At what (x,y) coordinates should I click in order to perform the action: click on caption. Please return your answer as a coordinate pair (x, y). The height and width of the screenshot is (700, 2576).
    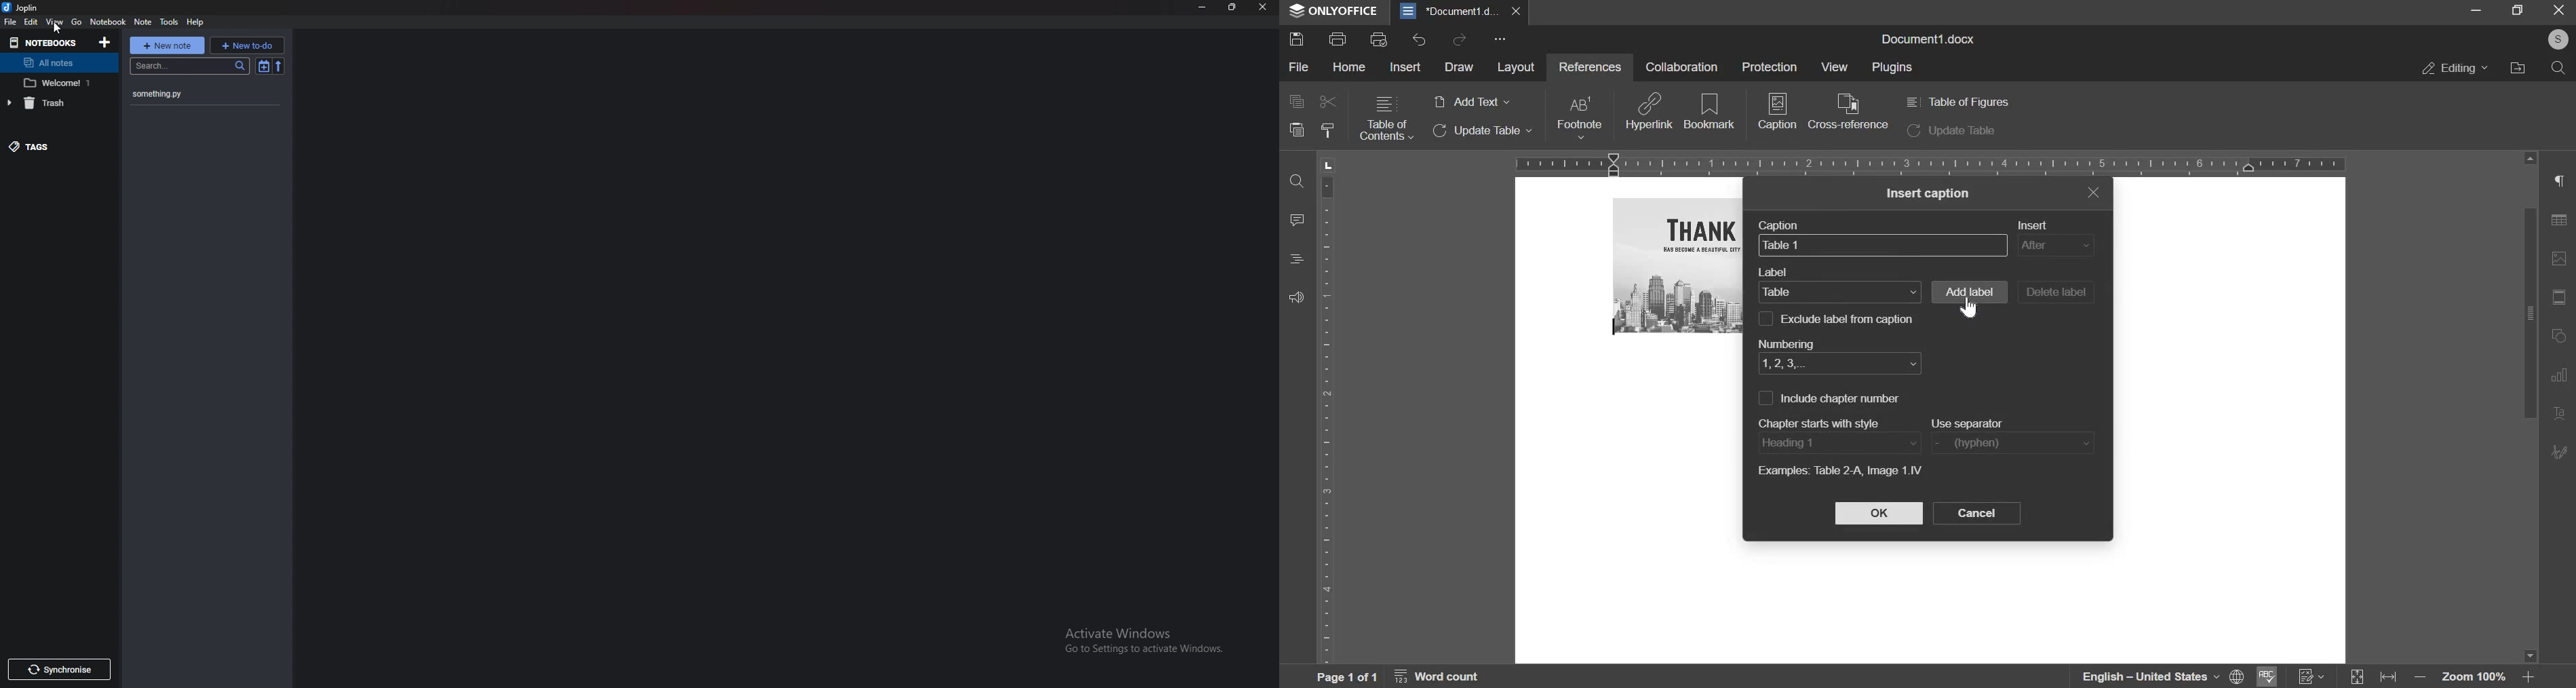
    Looking at the image, I should click on (1883, 244).